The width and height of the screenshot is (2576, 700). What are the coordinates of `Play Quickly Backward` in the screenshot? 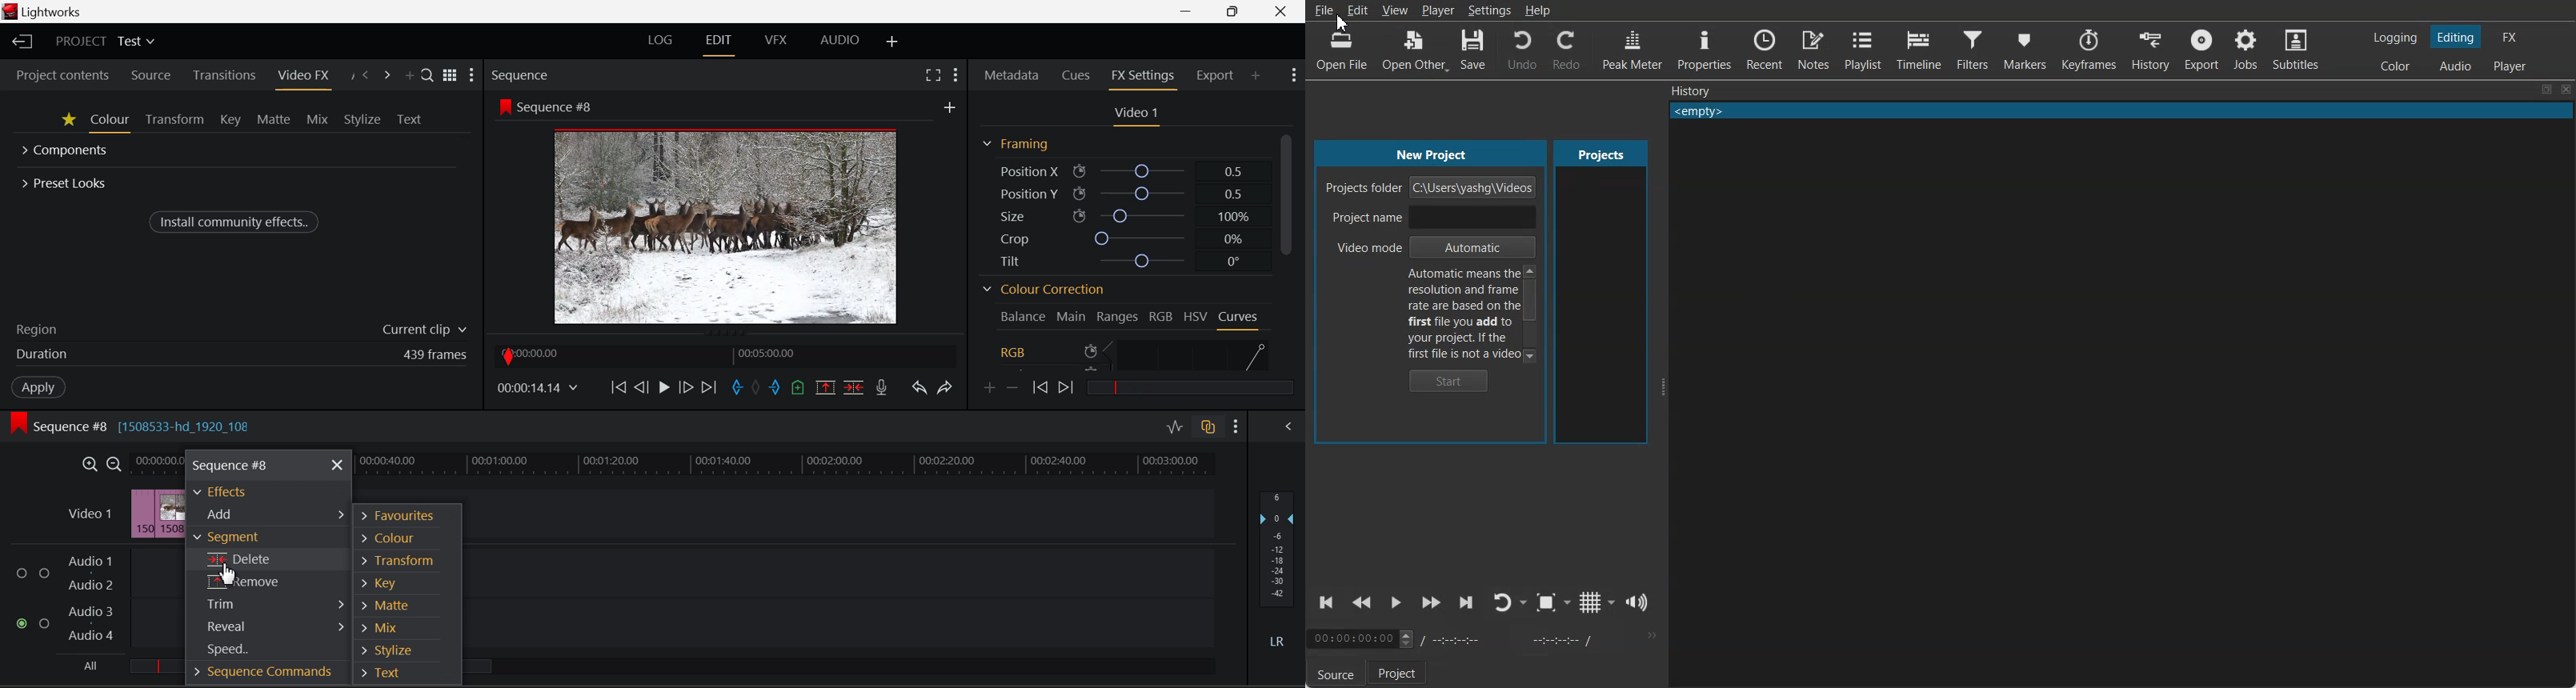 It's located at (1362, 603).